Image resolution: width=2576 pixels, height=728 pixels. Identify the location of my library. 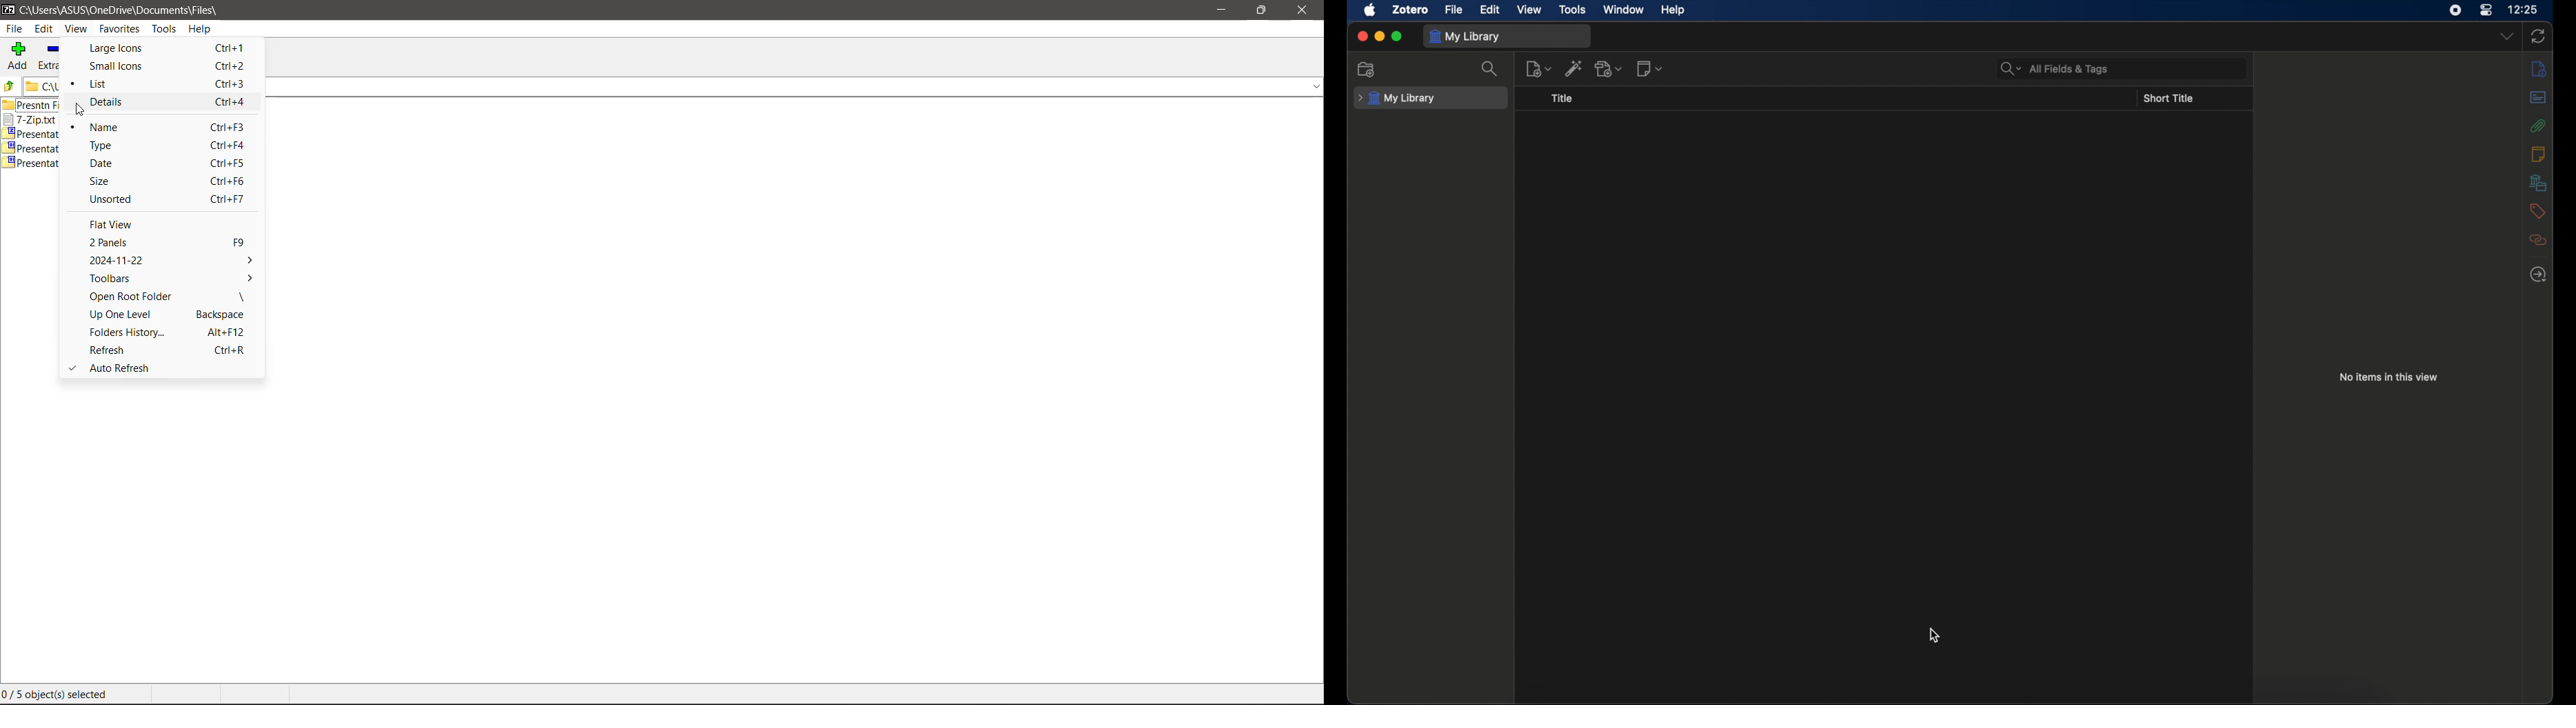
(1466, 37).